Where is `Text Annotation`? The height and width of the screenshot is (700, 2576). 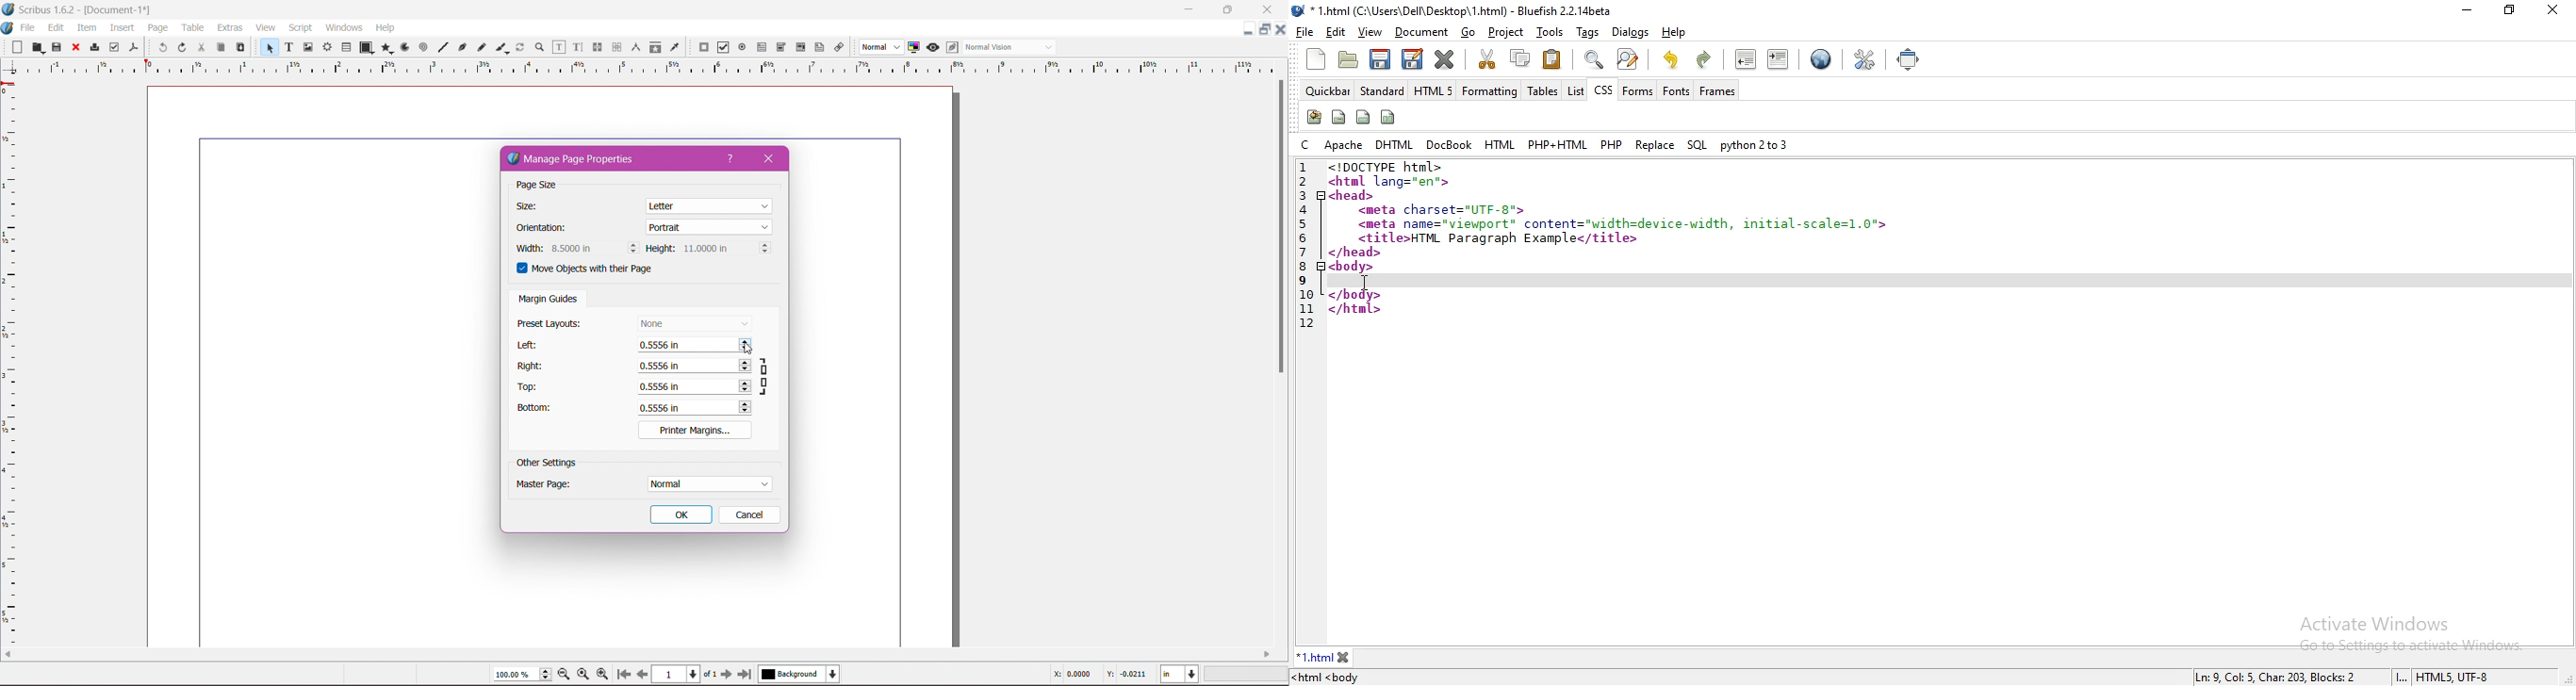 Text Annotation is located at coordinates (818, 48).